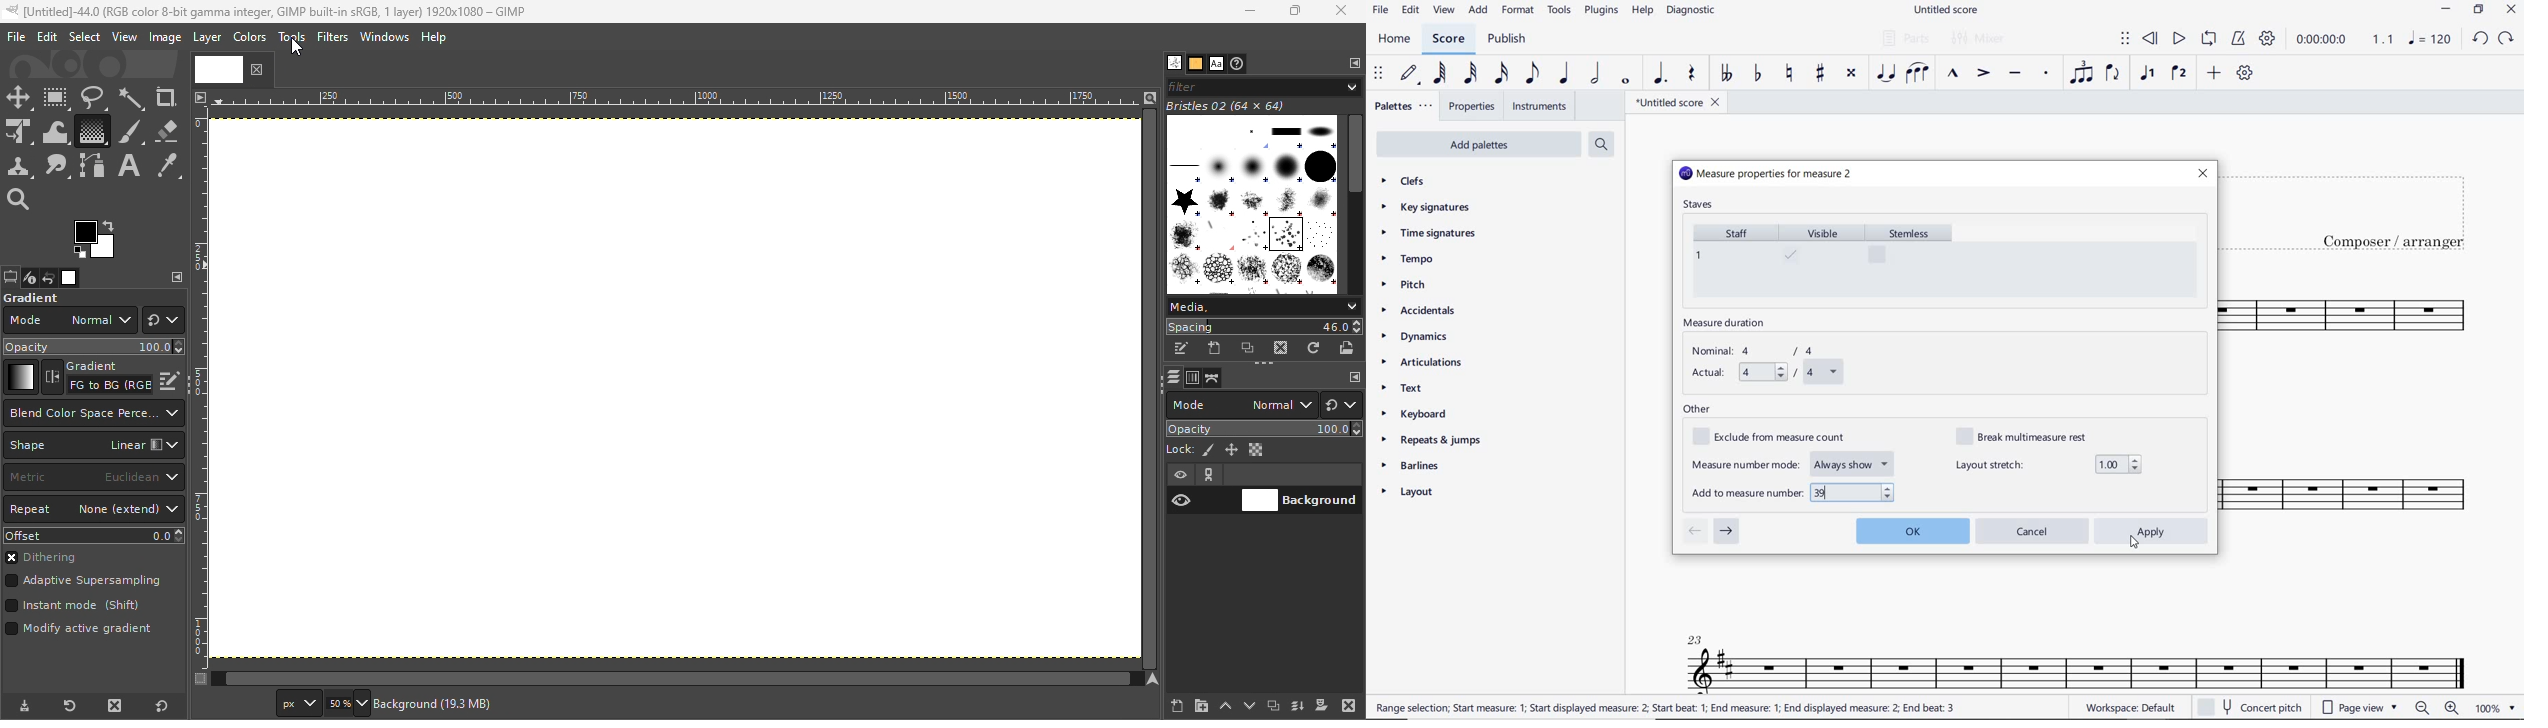 The height and width of the screenshot is (728, 2548). I want to click on cancel, so click(2034, 531).